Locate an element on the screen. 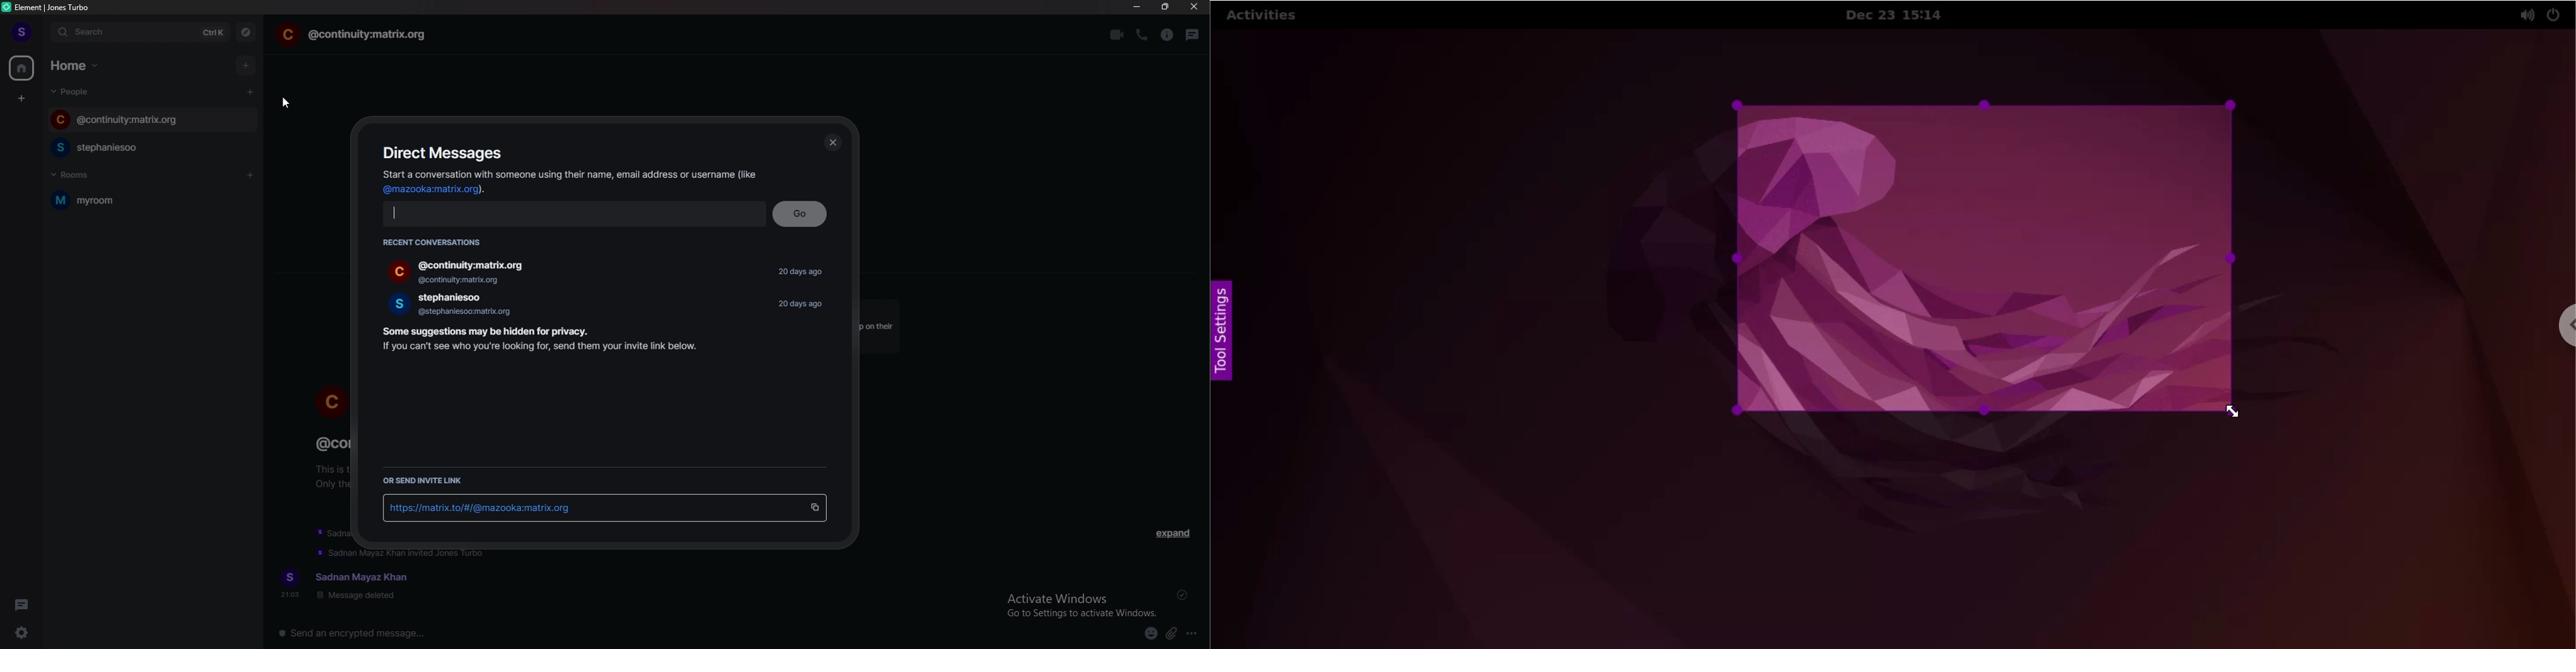  video call is located at coordinates (1116, 35).